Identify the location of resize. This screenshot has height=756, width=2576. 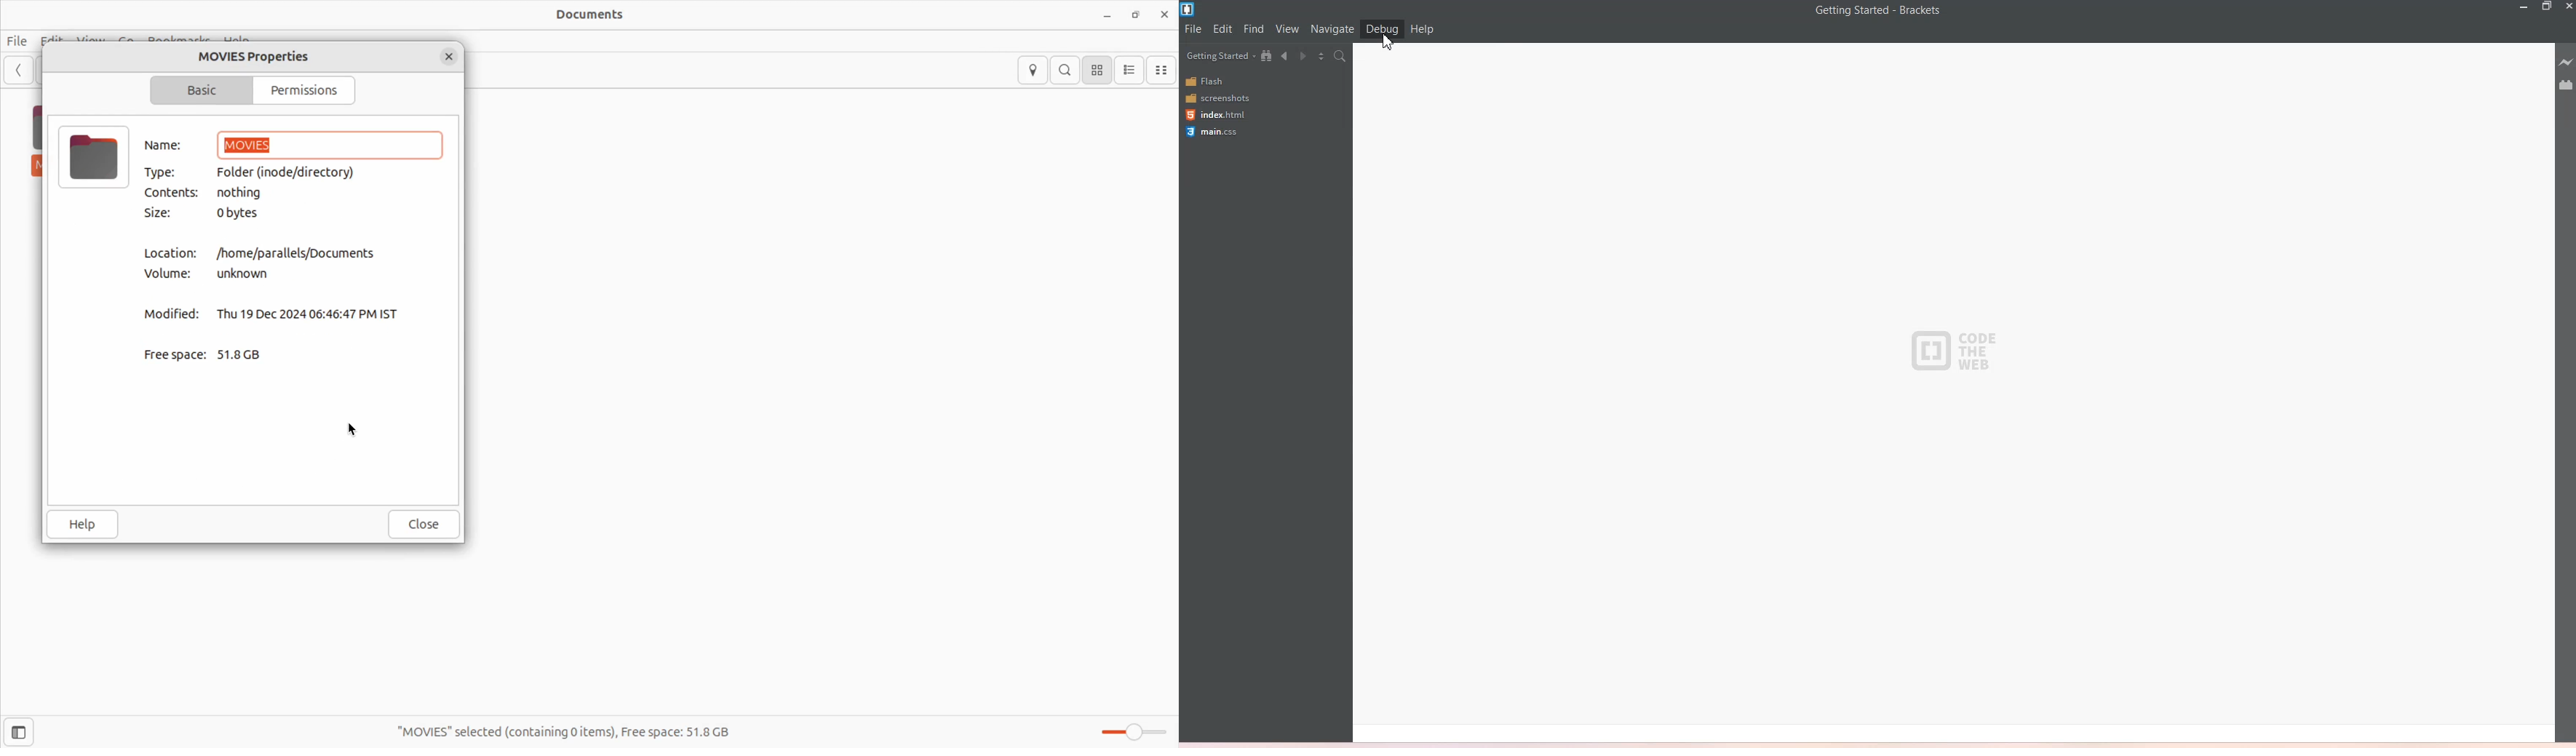
(1136, 14).